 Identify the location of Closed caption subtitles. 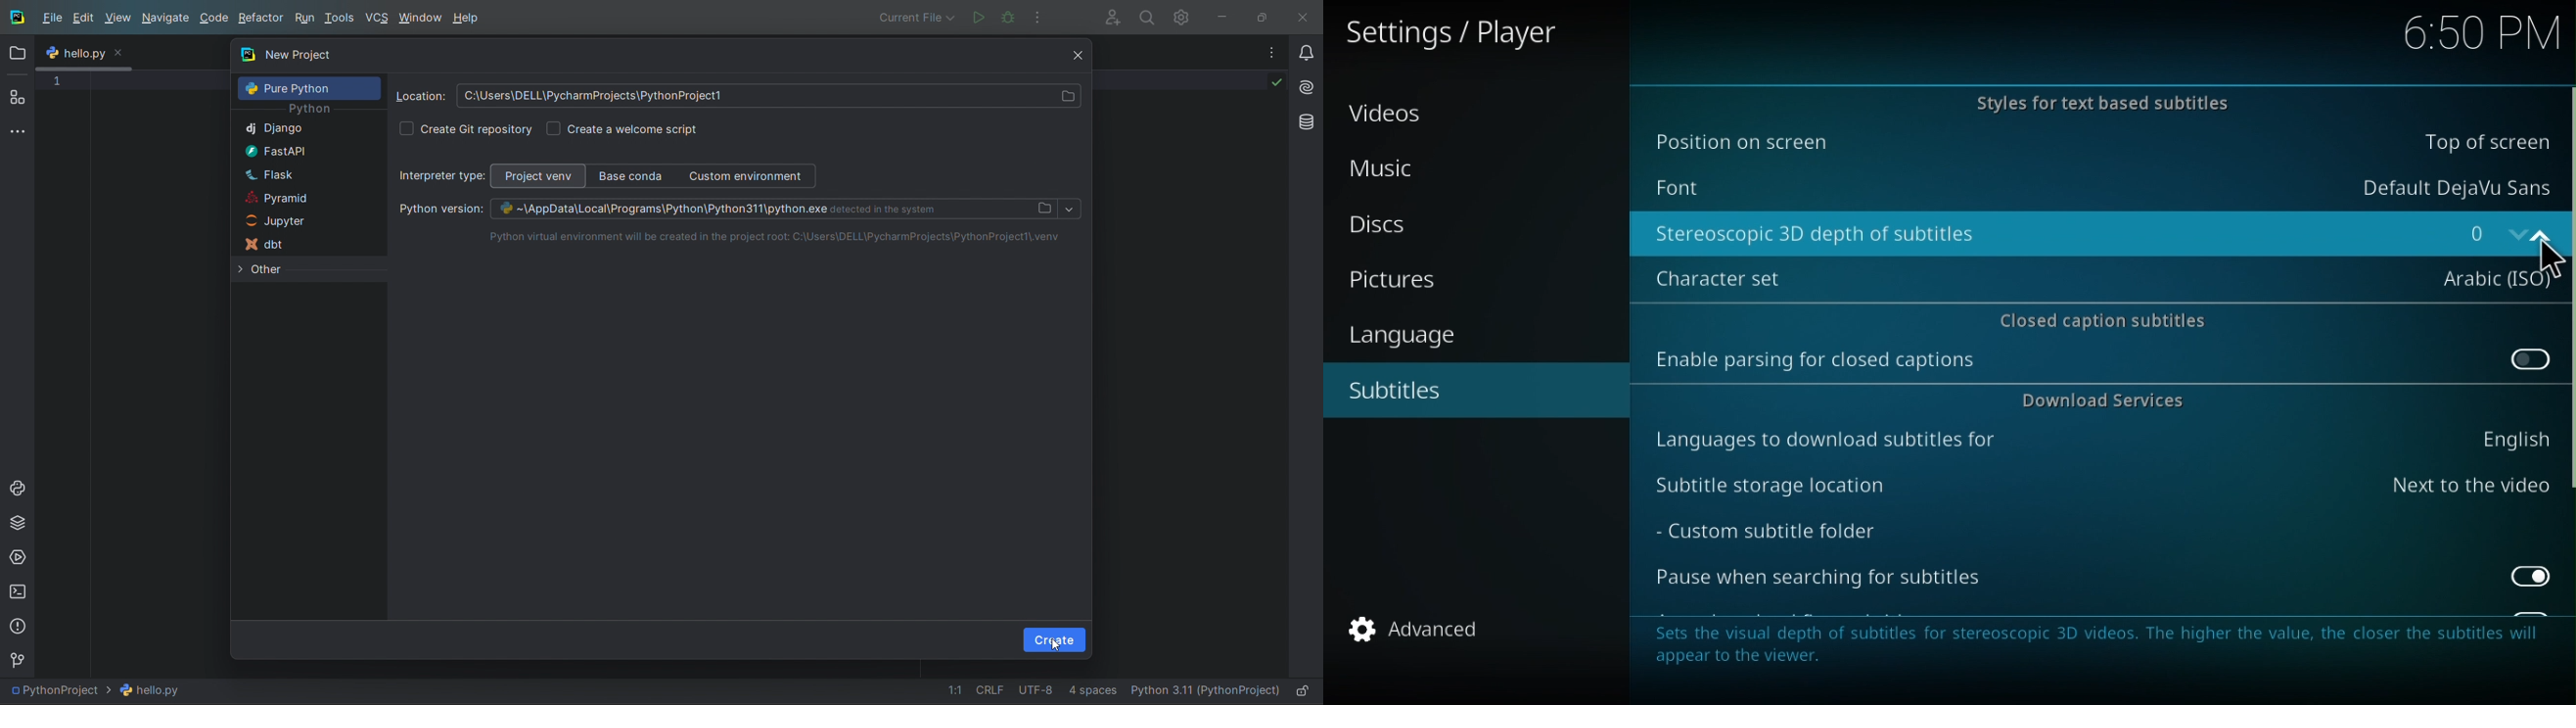
(2100, 317).